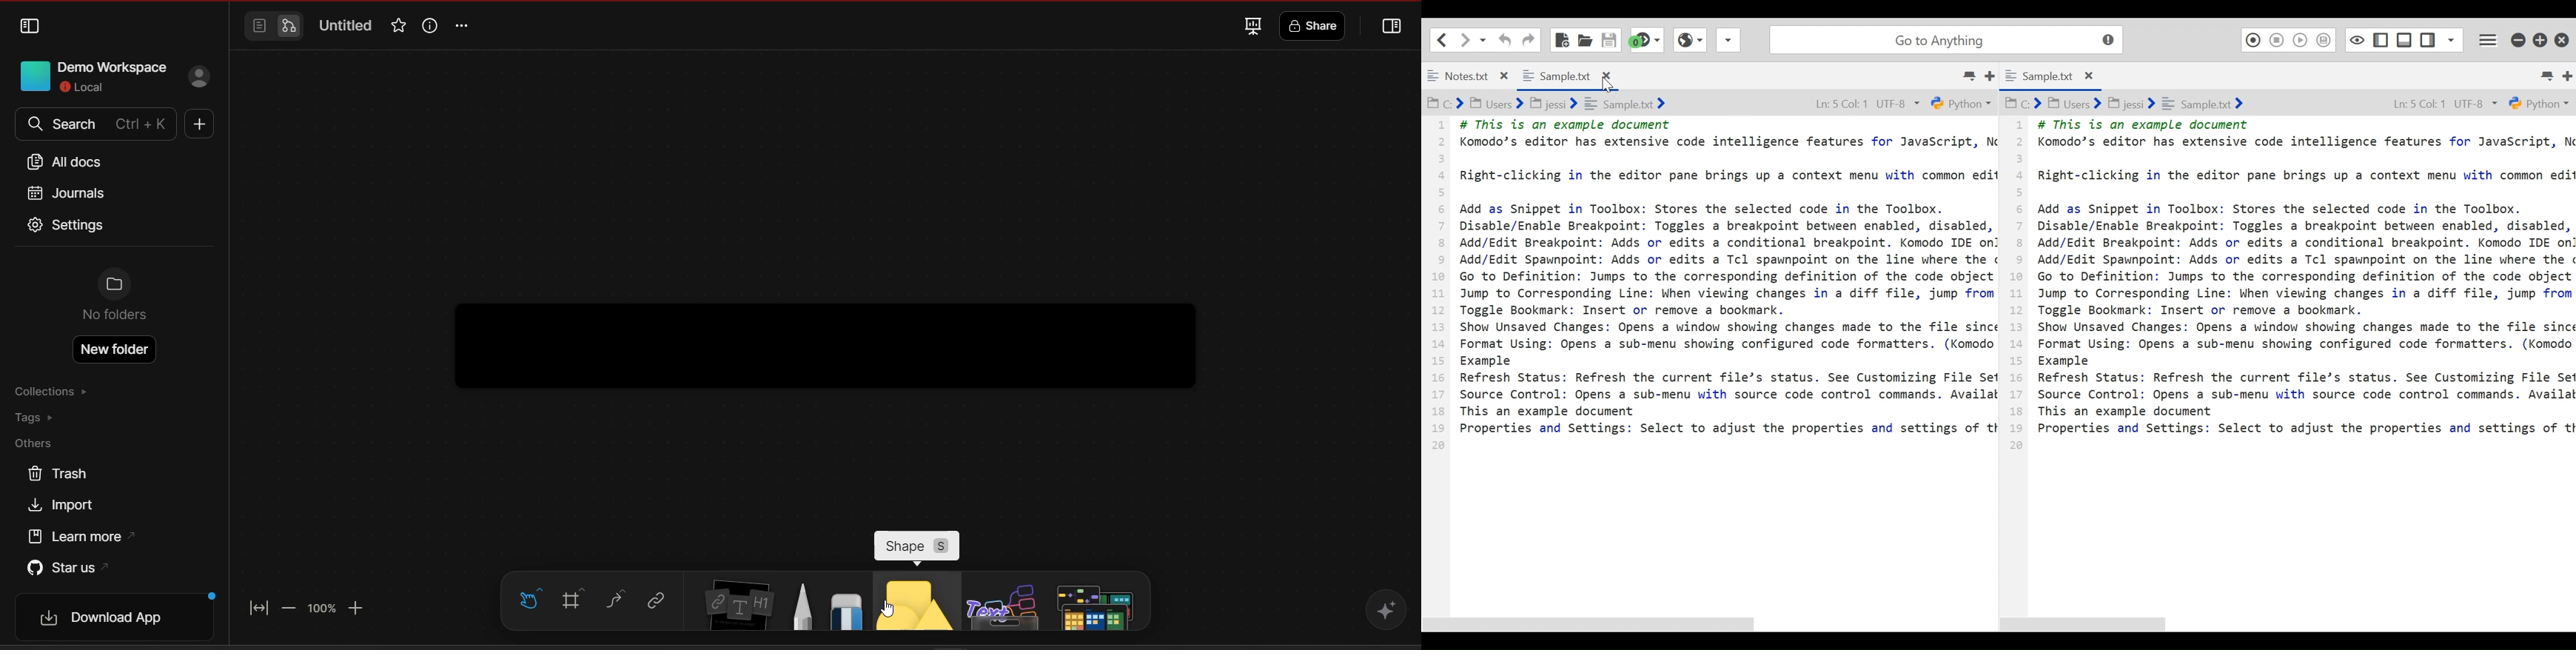 This screenshot has height=672, width=2576. I want to click on new doc, so click(197, 126).